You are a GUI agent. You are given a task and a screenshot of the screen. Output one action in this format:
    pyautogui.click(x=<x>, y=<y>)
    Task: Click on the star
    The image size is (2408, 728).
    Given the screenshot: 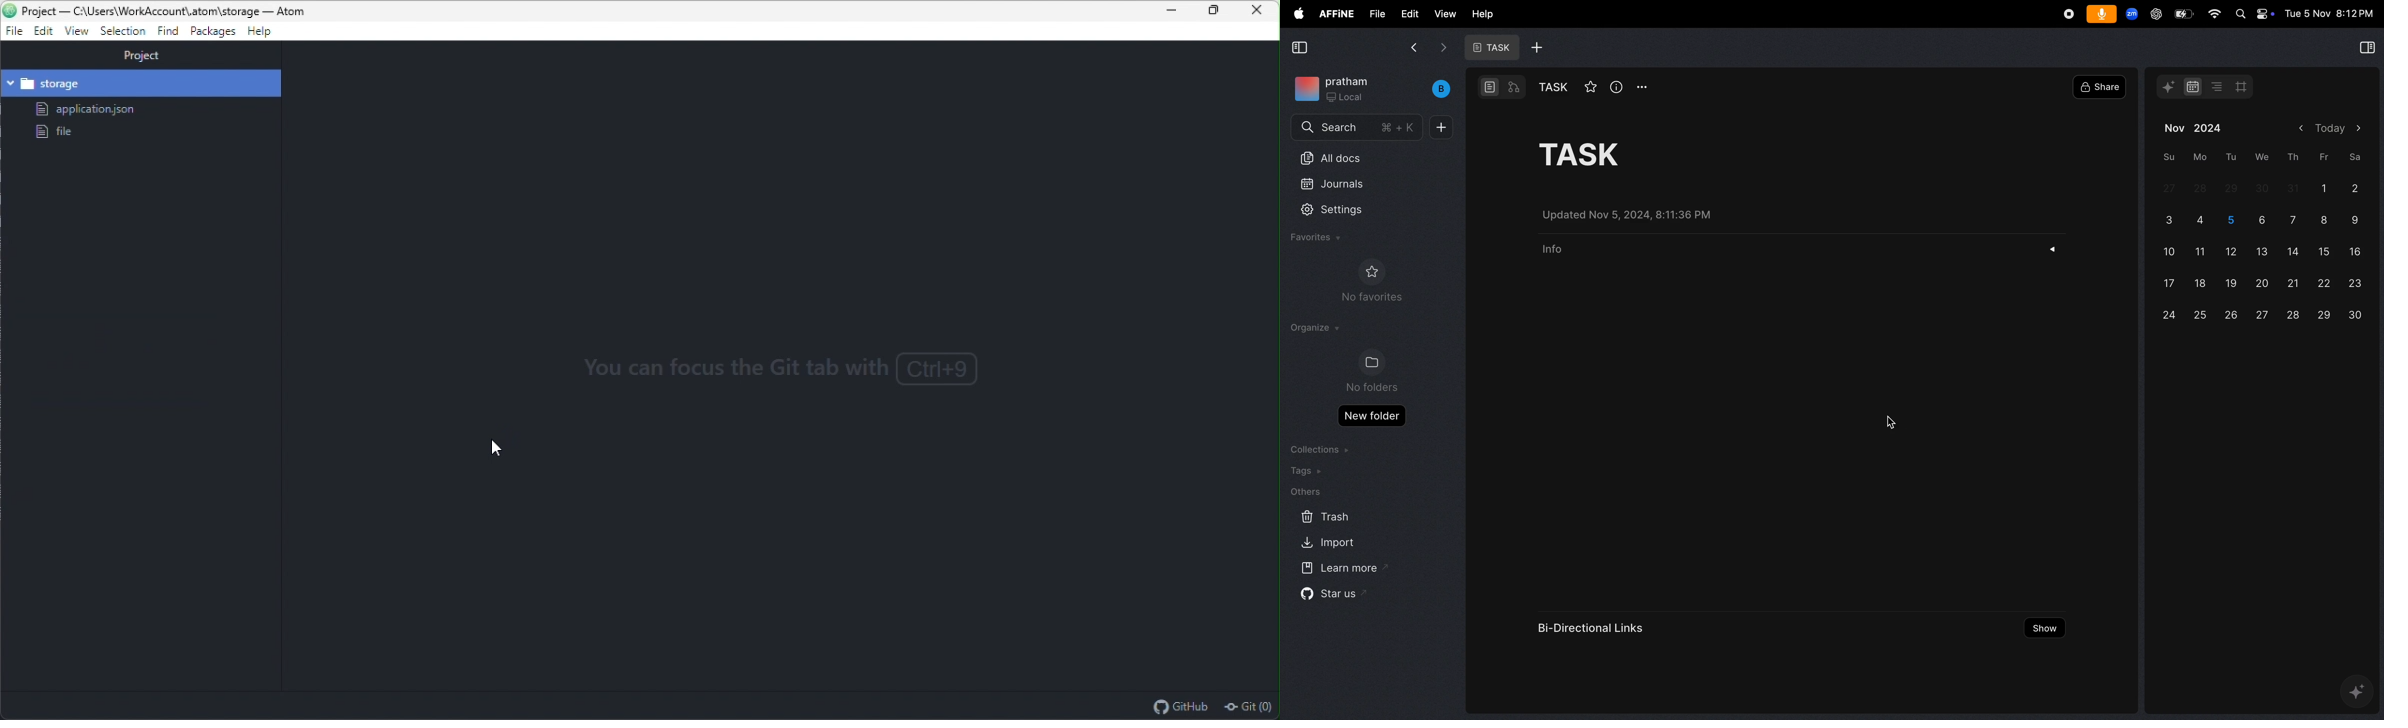 What is the action you would take?
    pyautogui.click(x=1590, y=86)
    